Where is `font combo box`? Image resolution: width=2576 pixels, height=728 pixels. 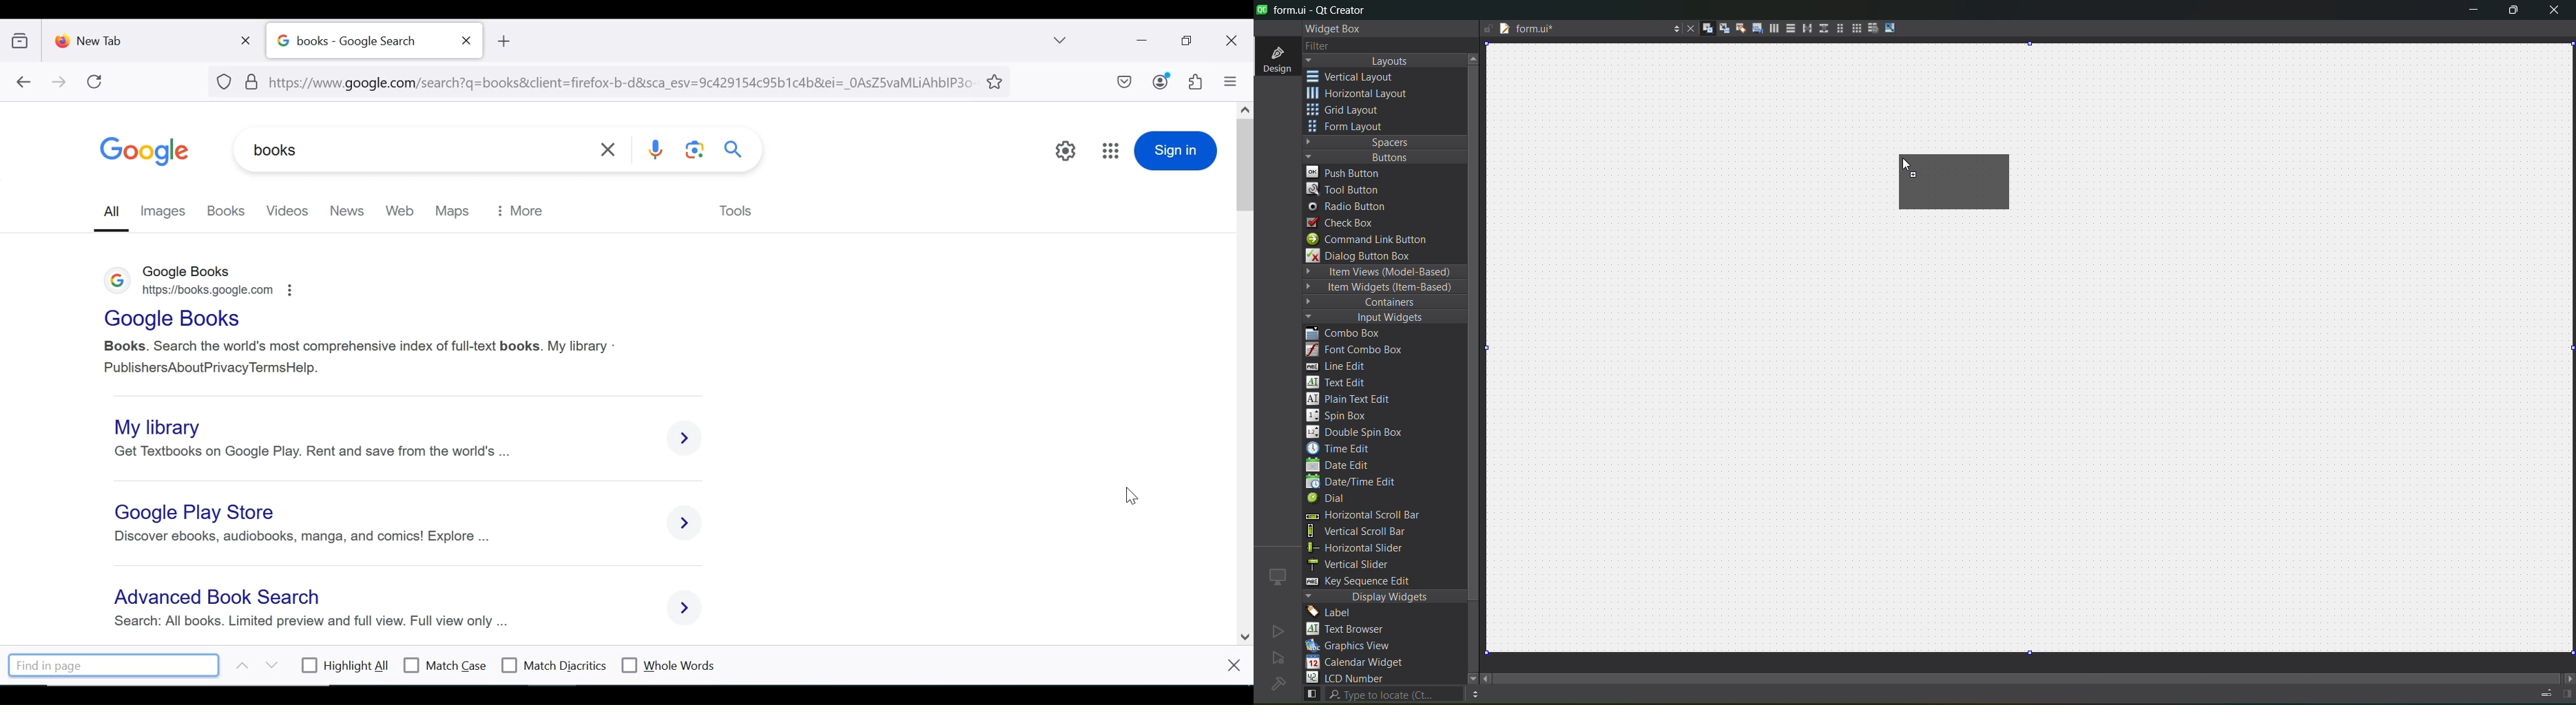 font combo box is located at coordinates (1360, 350).